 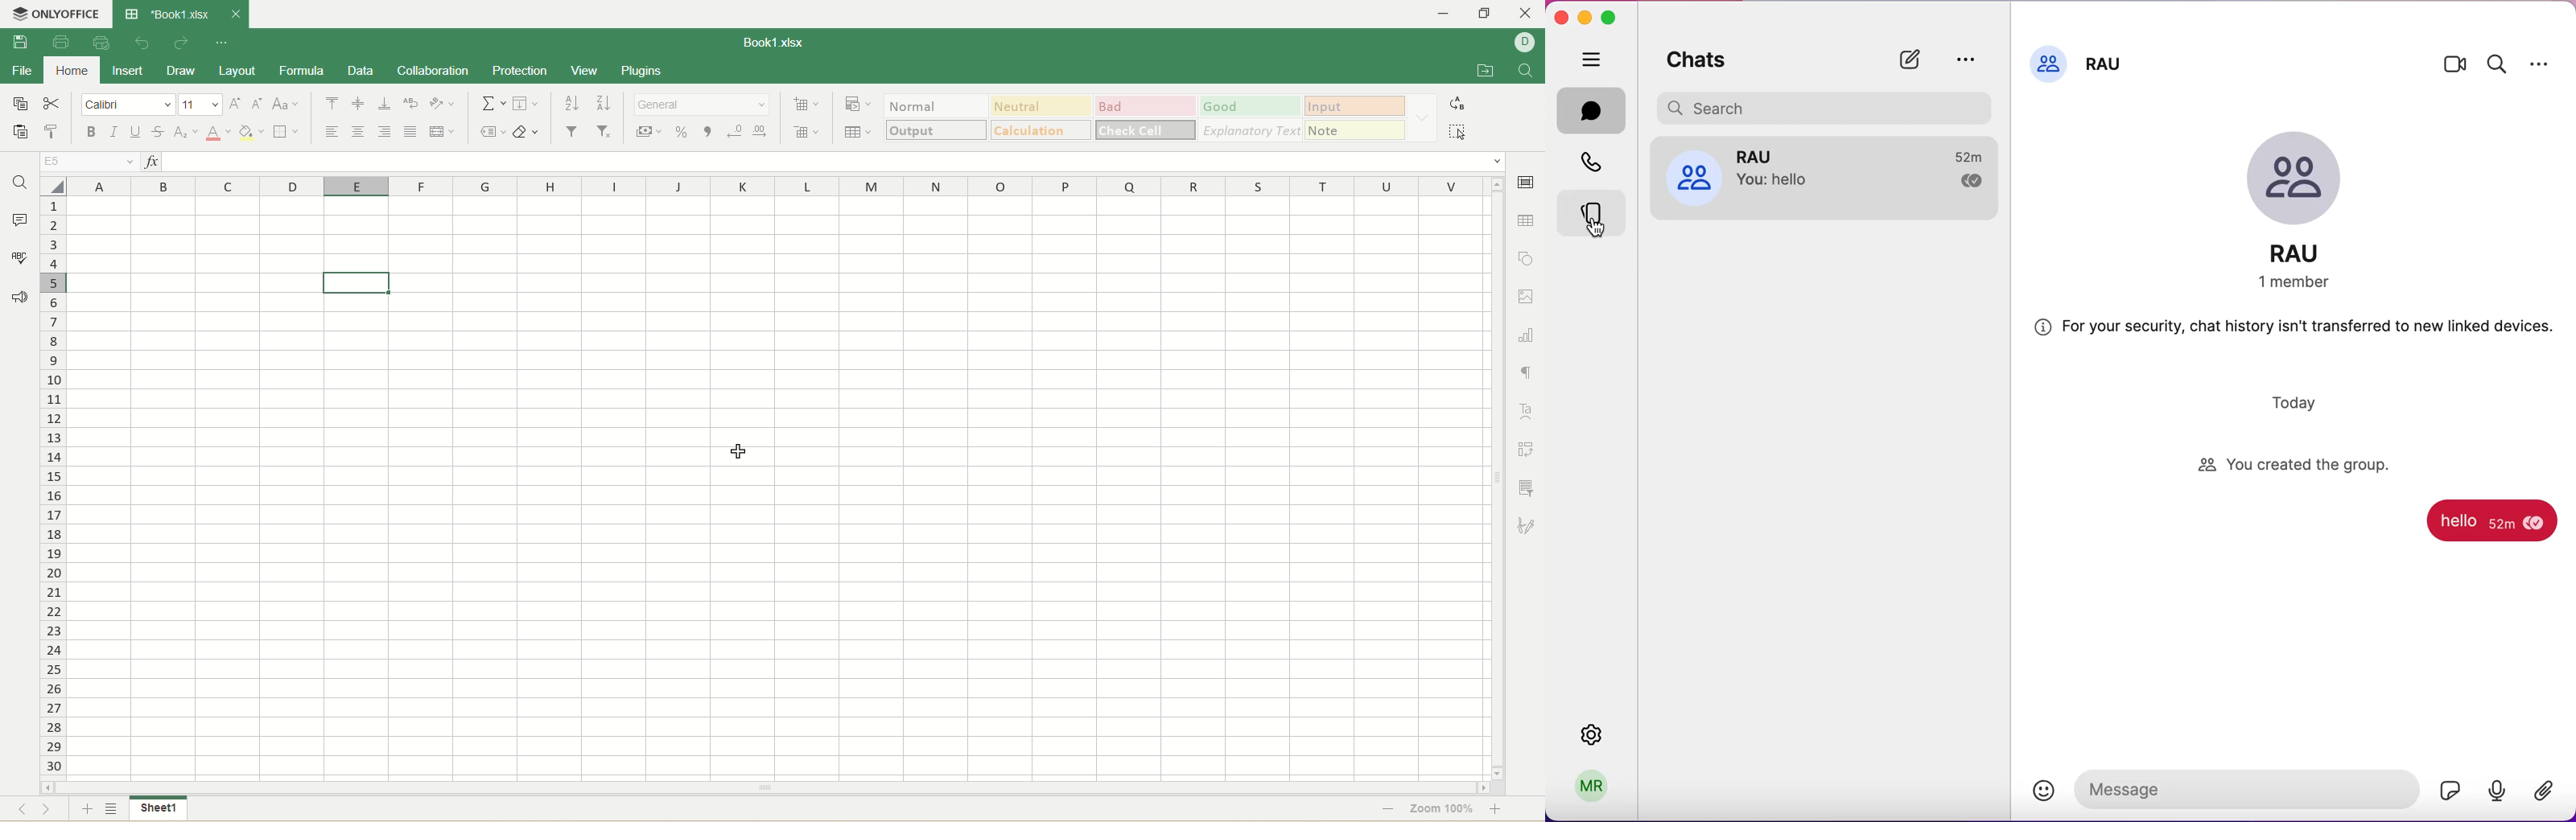 What do you see at coordinates (521, 72) in the screenshot?
I see `protection` at bounding box center [521, 72].